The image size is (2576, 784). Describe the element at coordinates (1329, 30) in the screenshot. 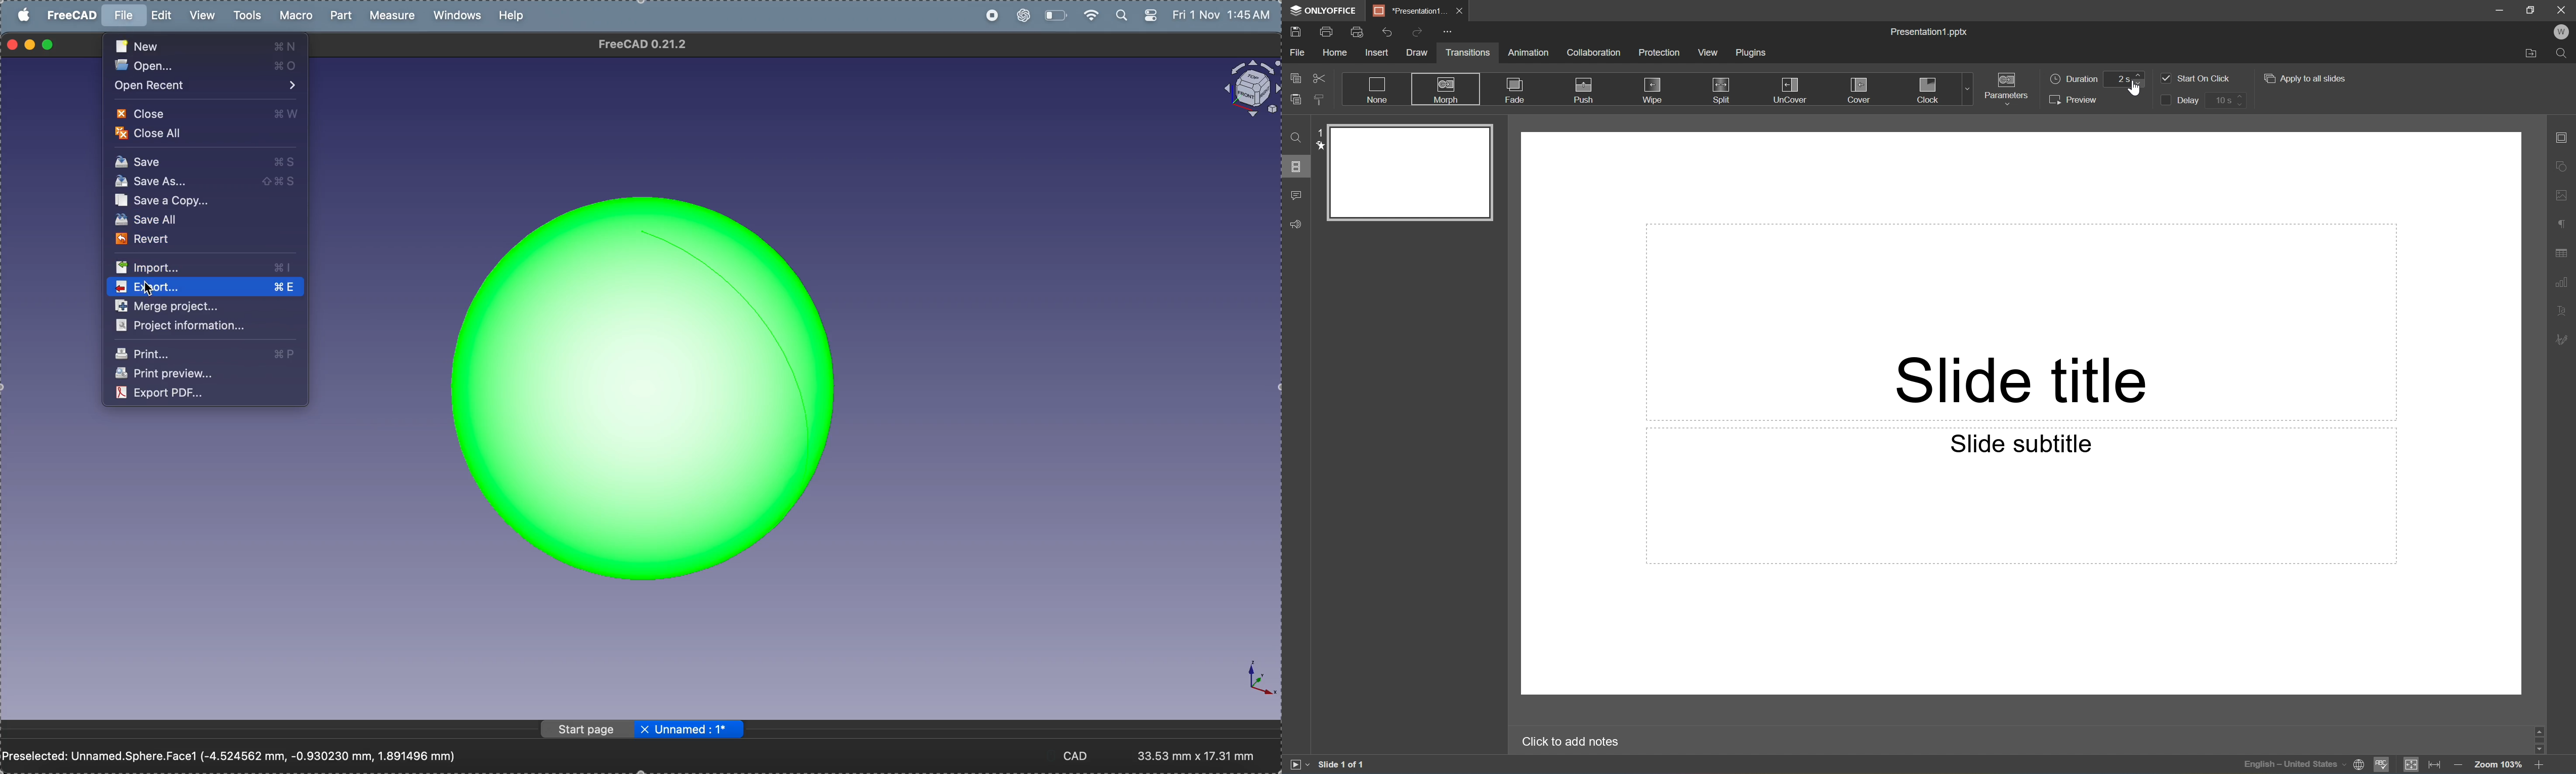

I see `Print a file` at that location.